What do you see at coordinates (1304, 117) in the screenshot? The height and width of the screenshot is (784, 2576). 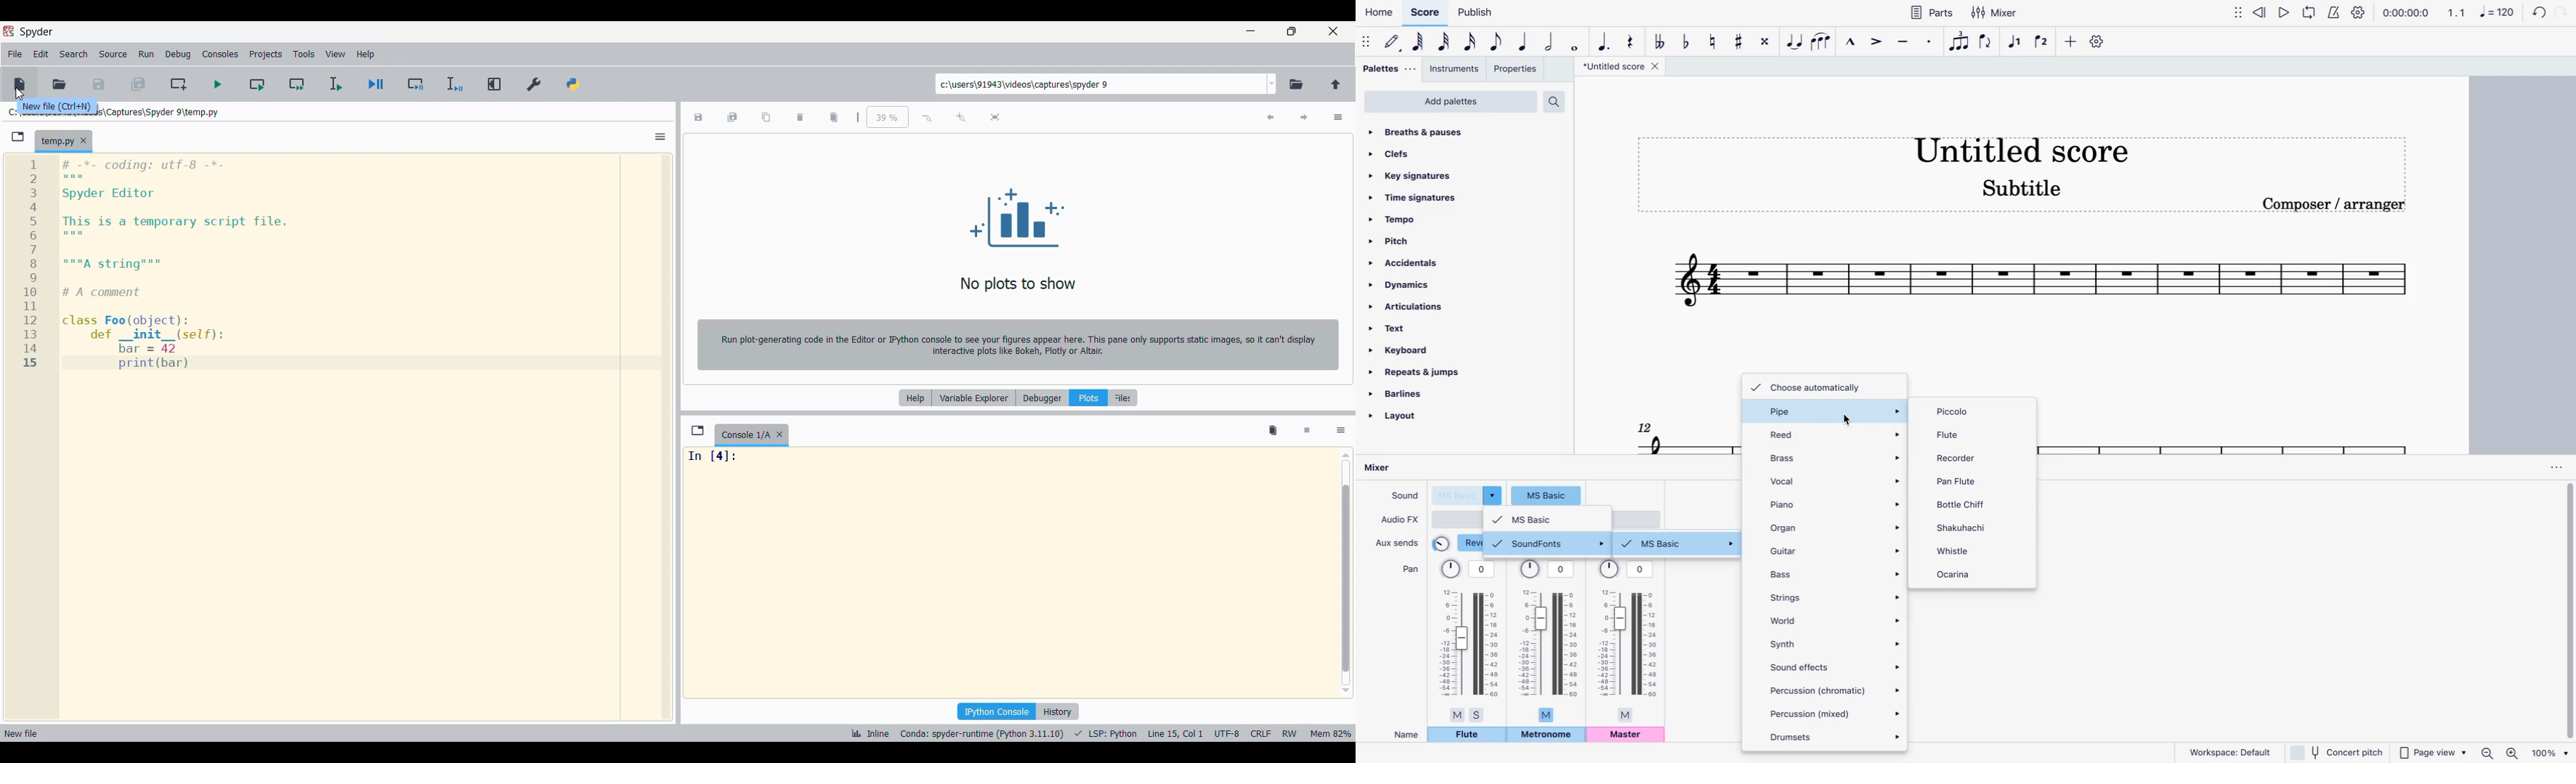 I see `Next plot` at bounding box center [1304, 117].